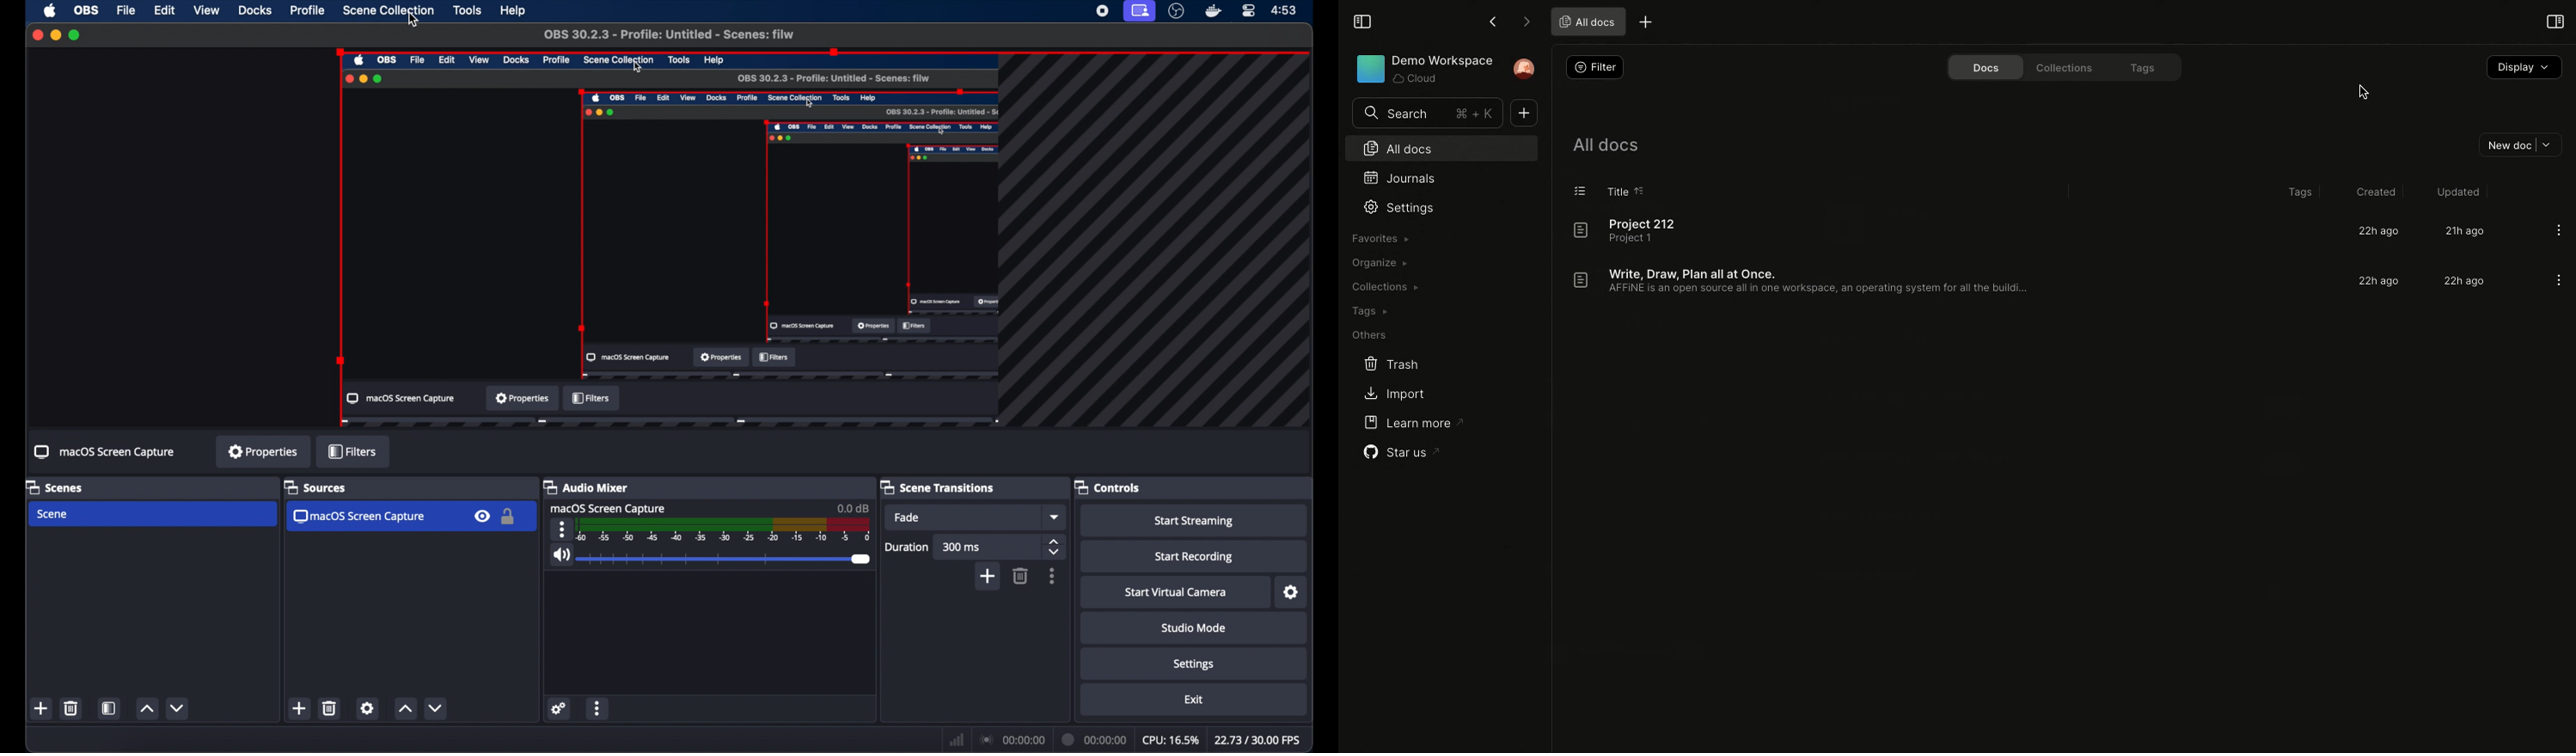 The height and width of the screenshot is (756, 2576). What do you see at coordinates (852, 505) in the screenshot?
I see `0.00 db` at bounding box center [852, 505].